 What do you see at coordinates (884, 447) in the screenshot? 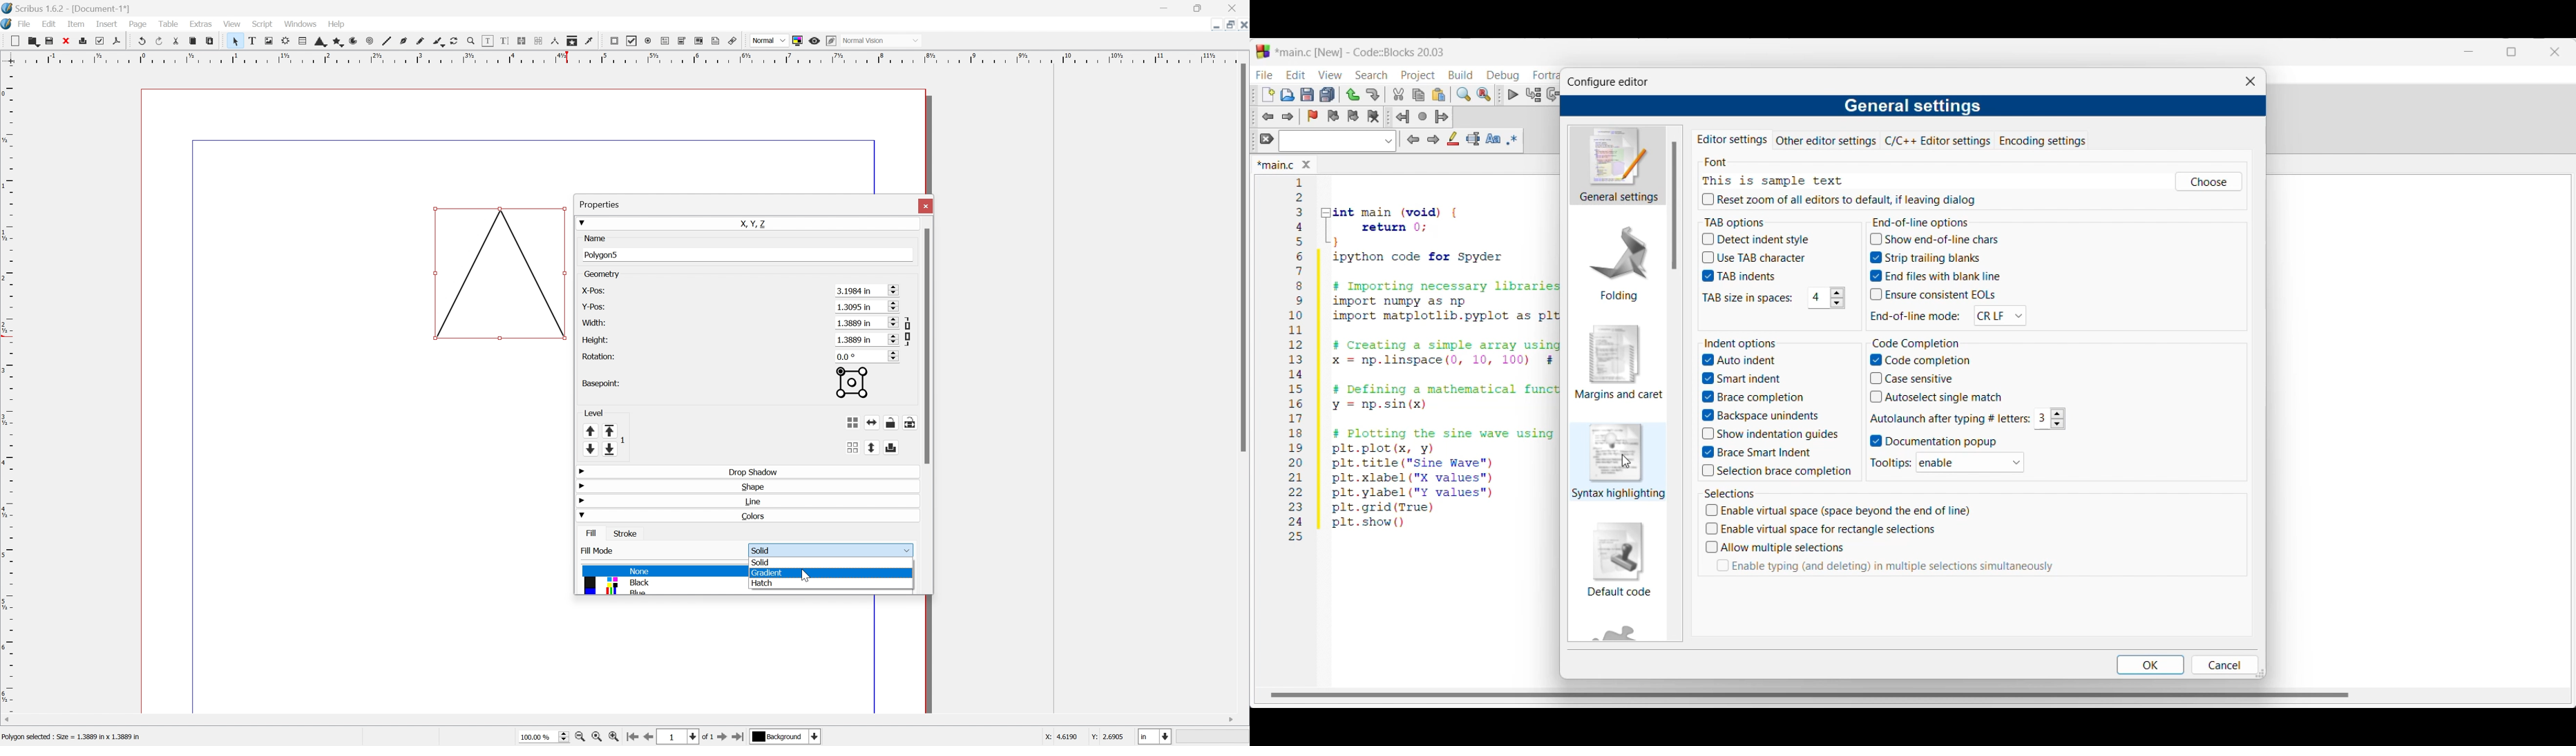
I see `Flip vertically` at bounding box center [884, 447].